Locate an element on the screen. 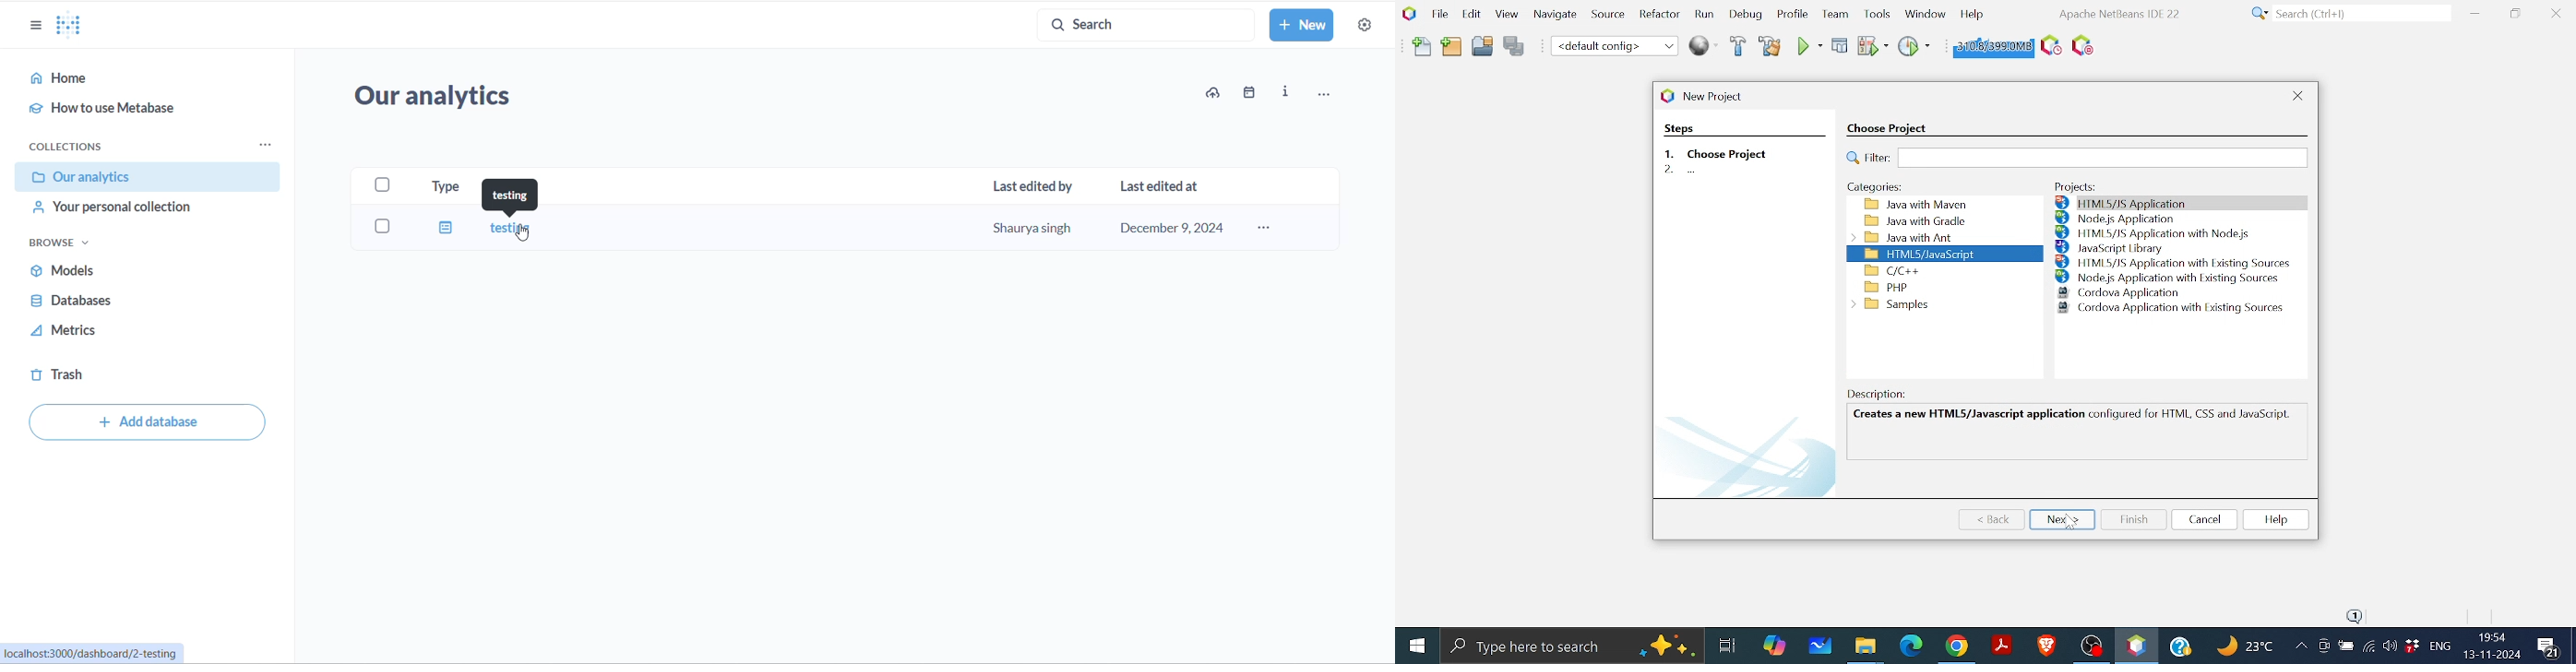 This screenshot has height=672, width=2576. Netbeans is located at coordinates (2136, 646).